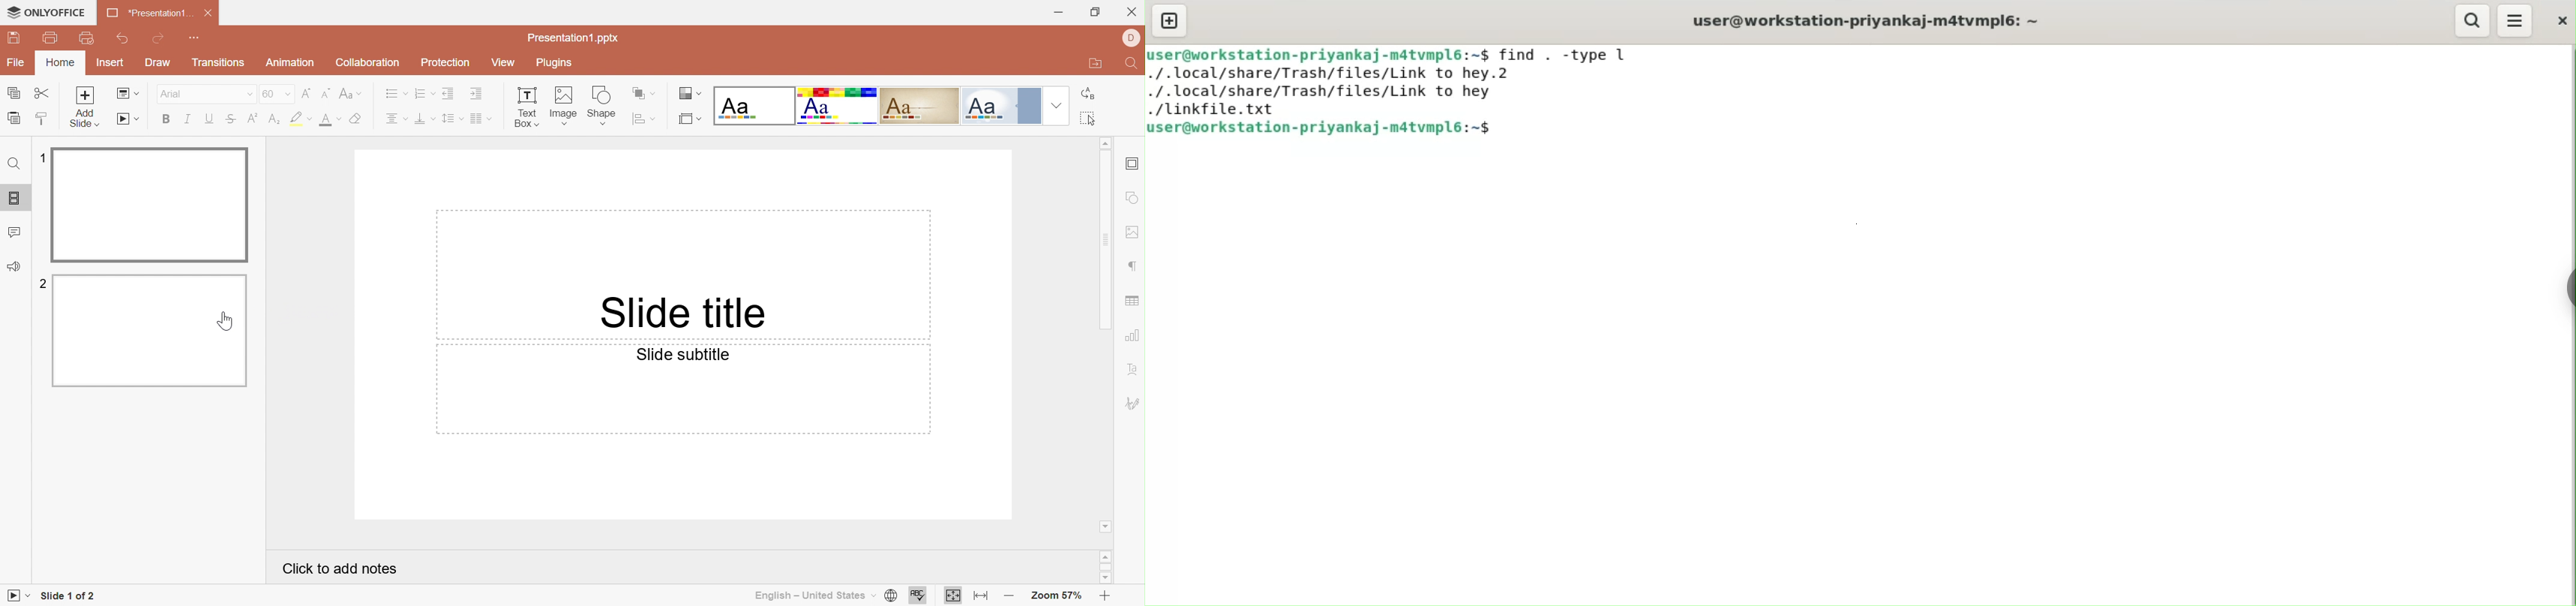  What do you see at coordinates (156, 41) in the screenshot?
I see `Redo` at bounding box center [156, 41].